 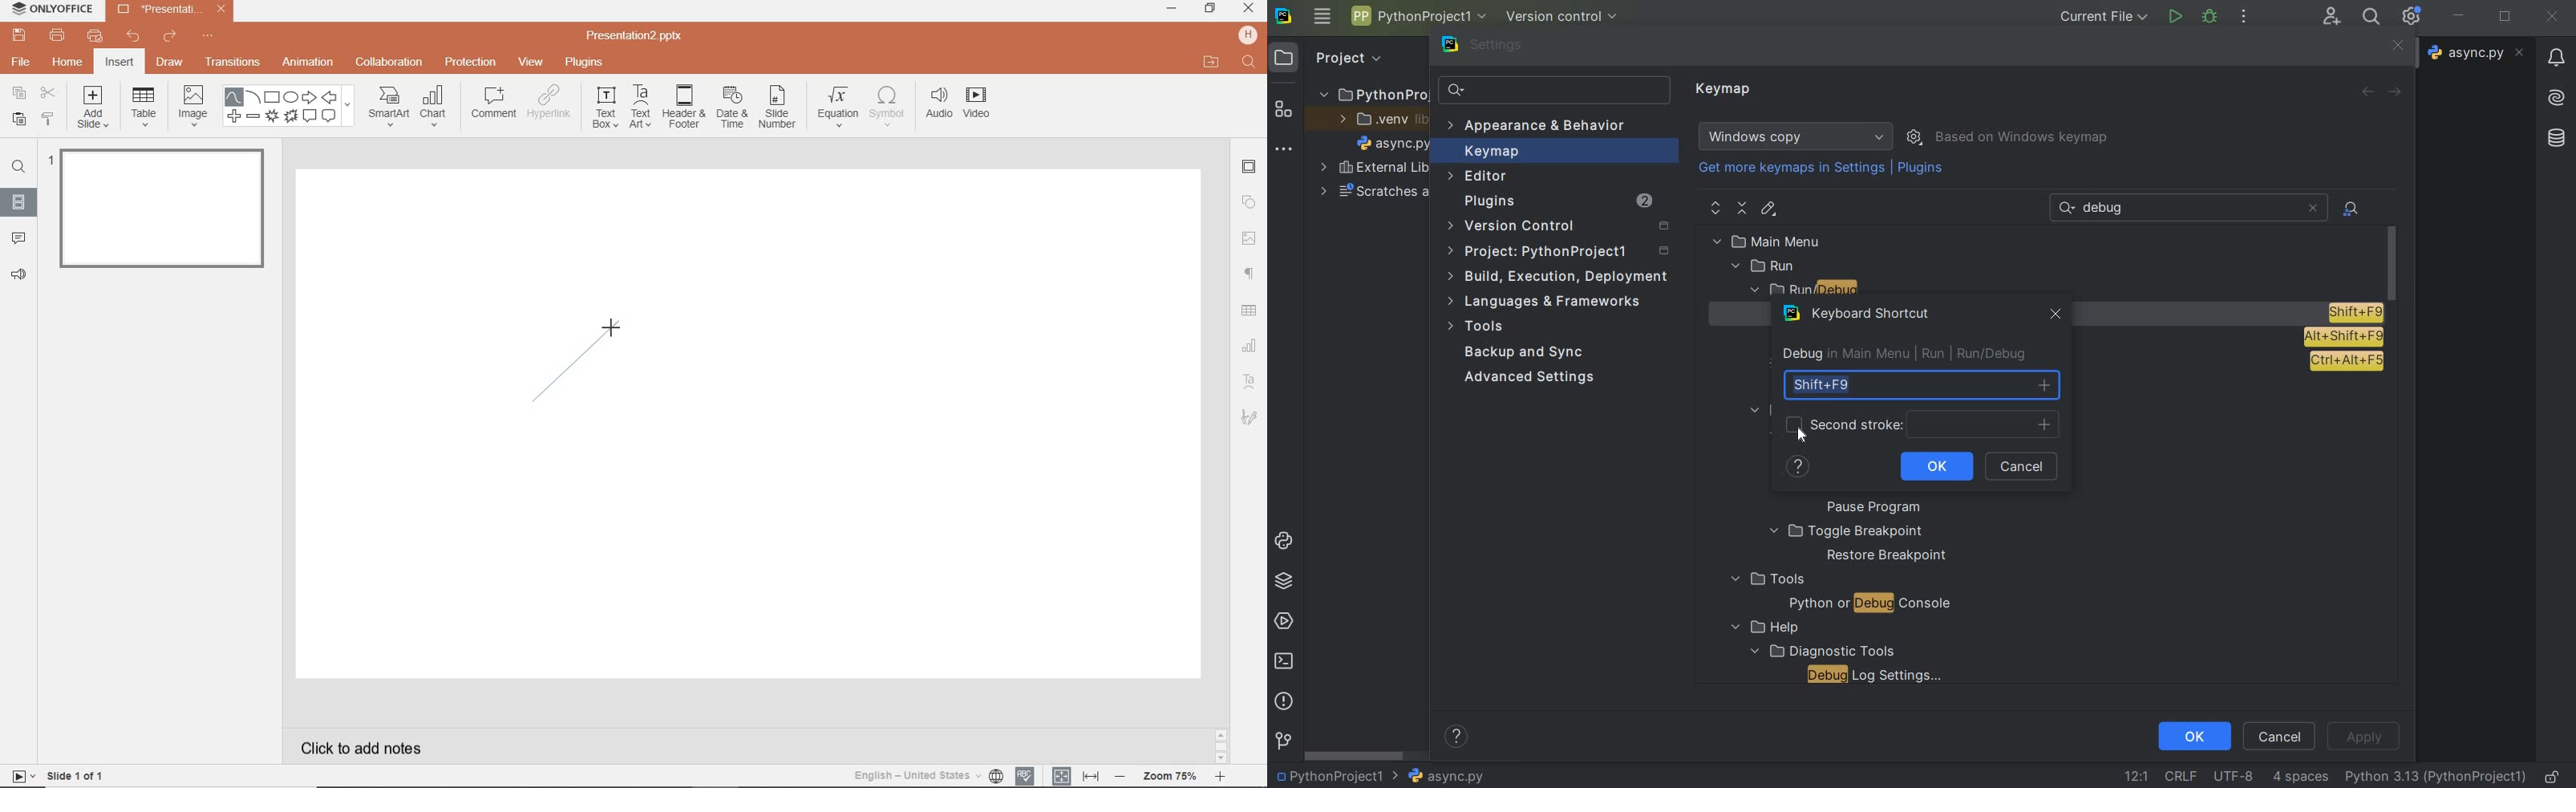 What do you see at coordinates (66, 63) in the screenshot?
I see `HOME` at bounding box center [66, 63].